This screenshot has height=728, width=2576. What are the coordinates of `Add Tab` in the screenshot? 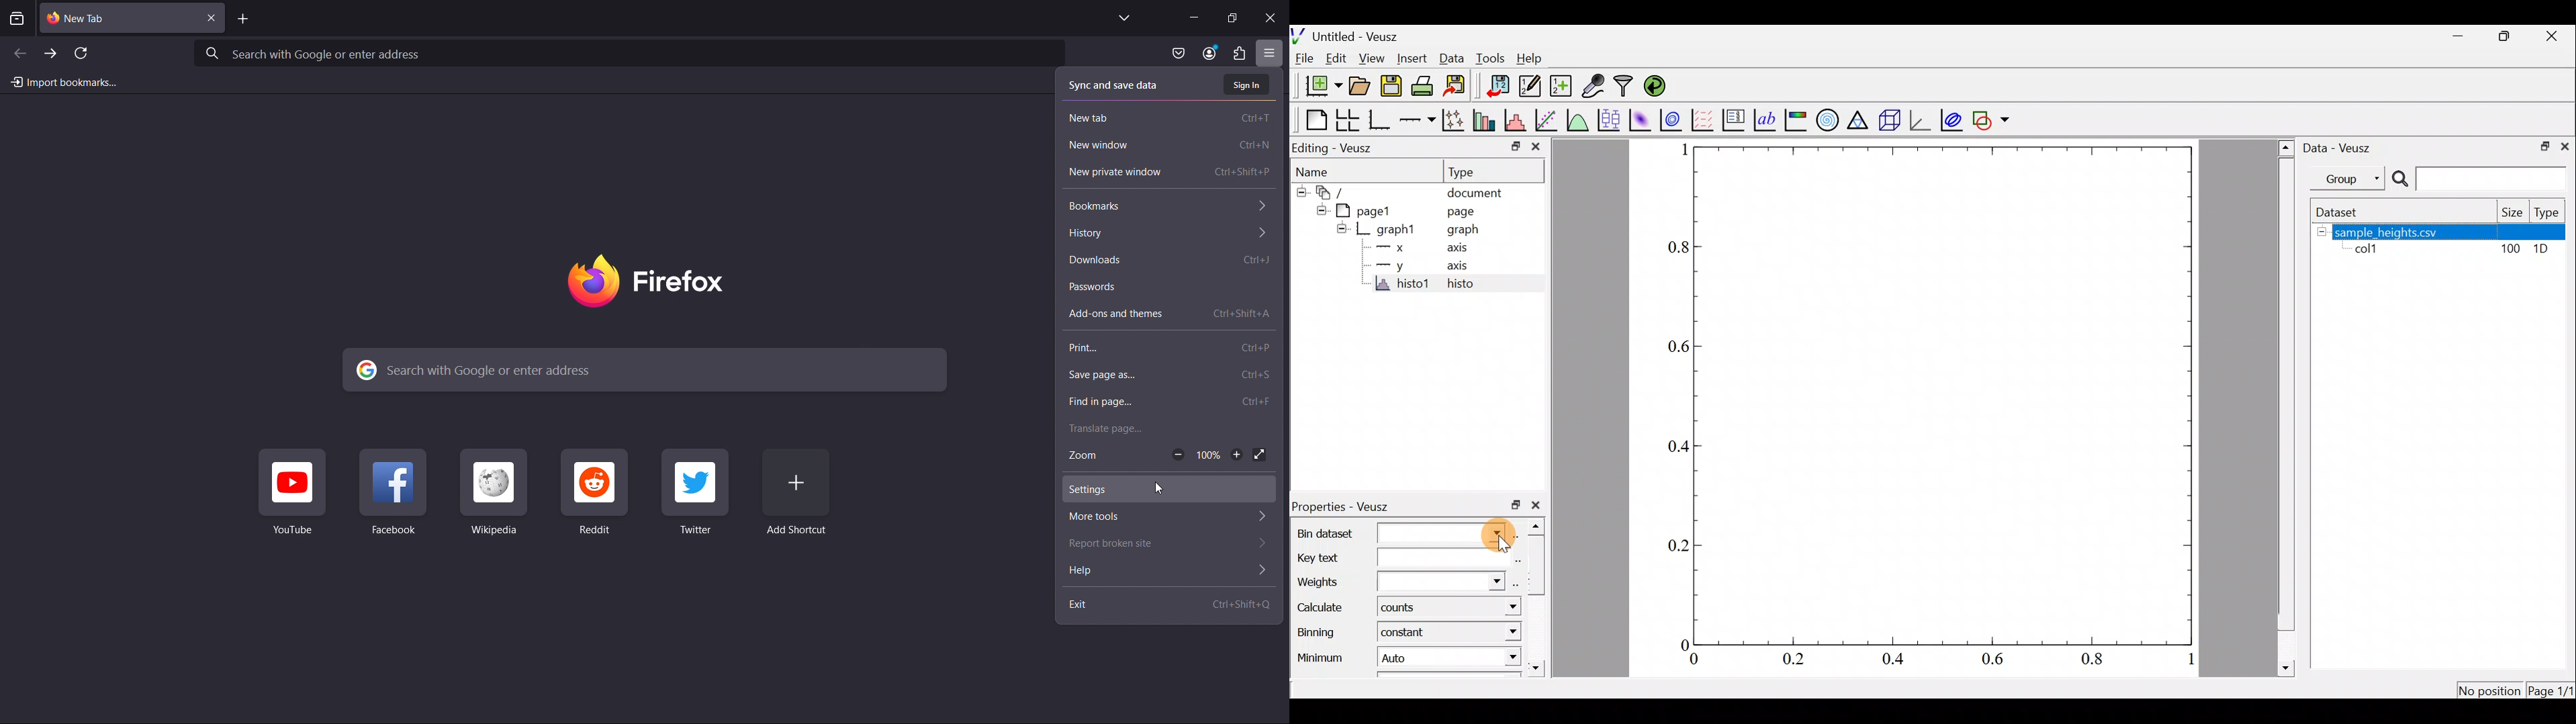 It's located at (250, 19).